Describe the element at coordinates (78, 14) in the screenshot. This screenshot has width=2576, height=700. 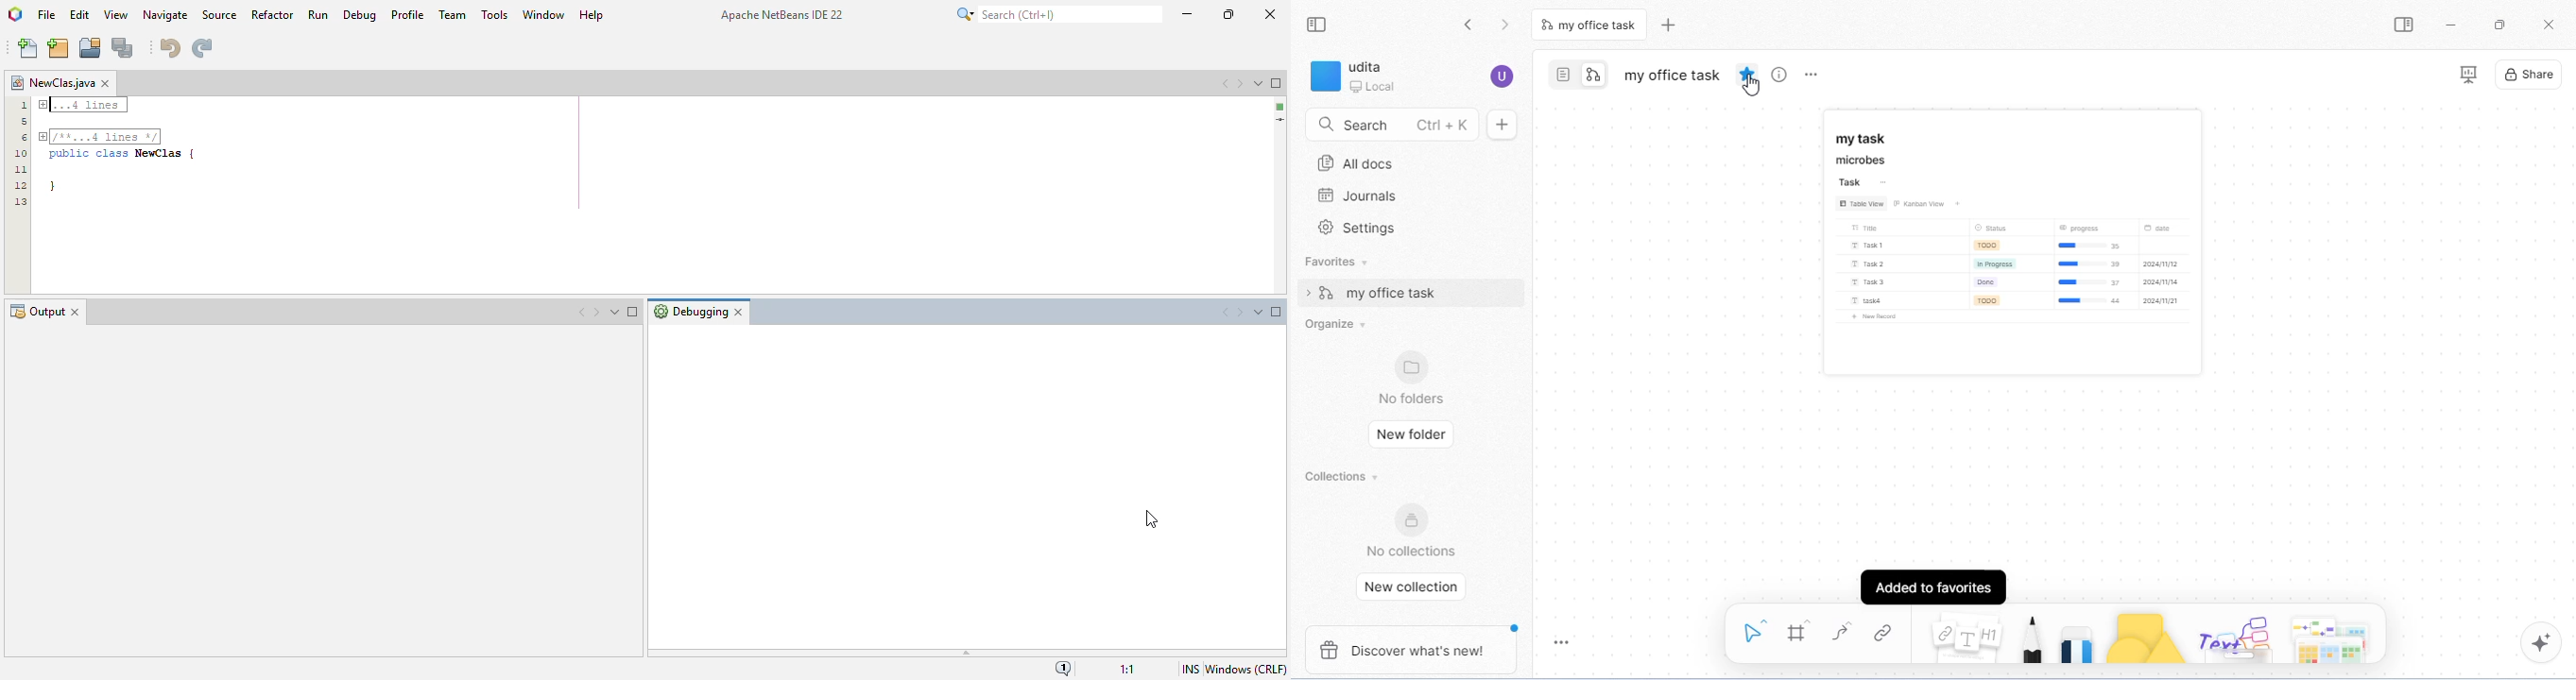
I see `edit` at that location.